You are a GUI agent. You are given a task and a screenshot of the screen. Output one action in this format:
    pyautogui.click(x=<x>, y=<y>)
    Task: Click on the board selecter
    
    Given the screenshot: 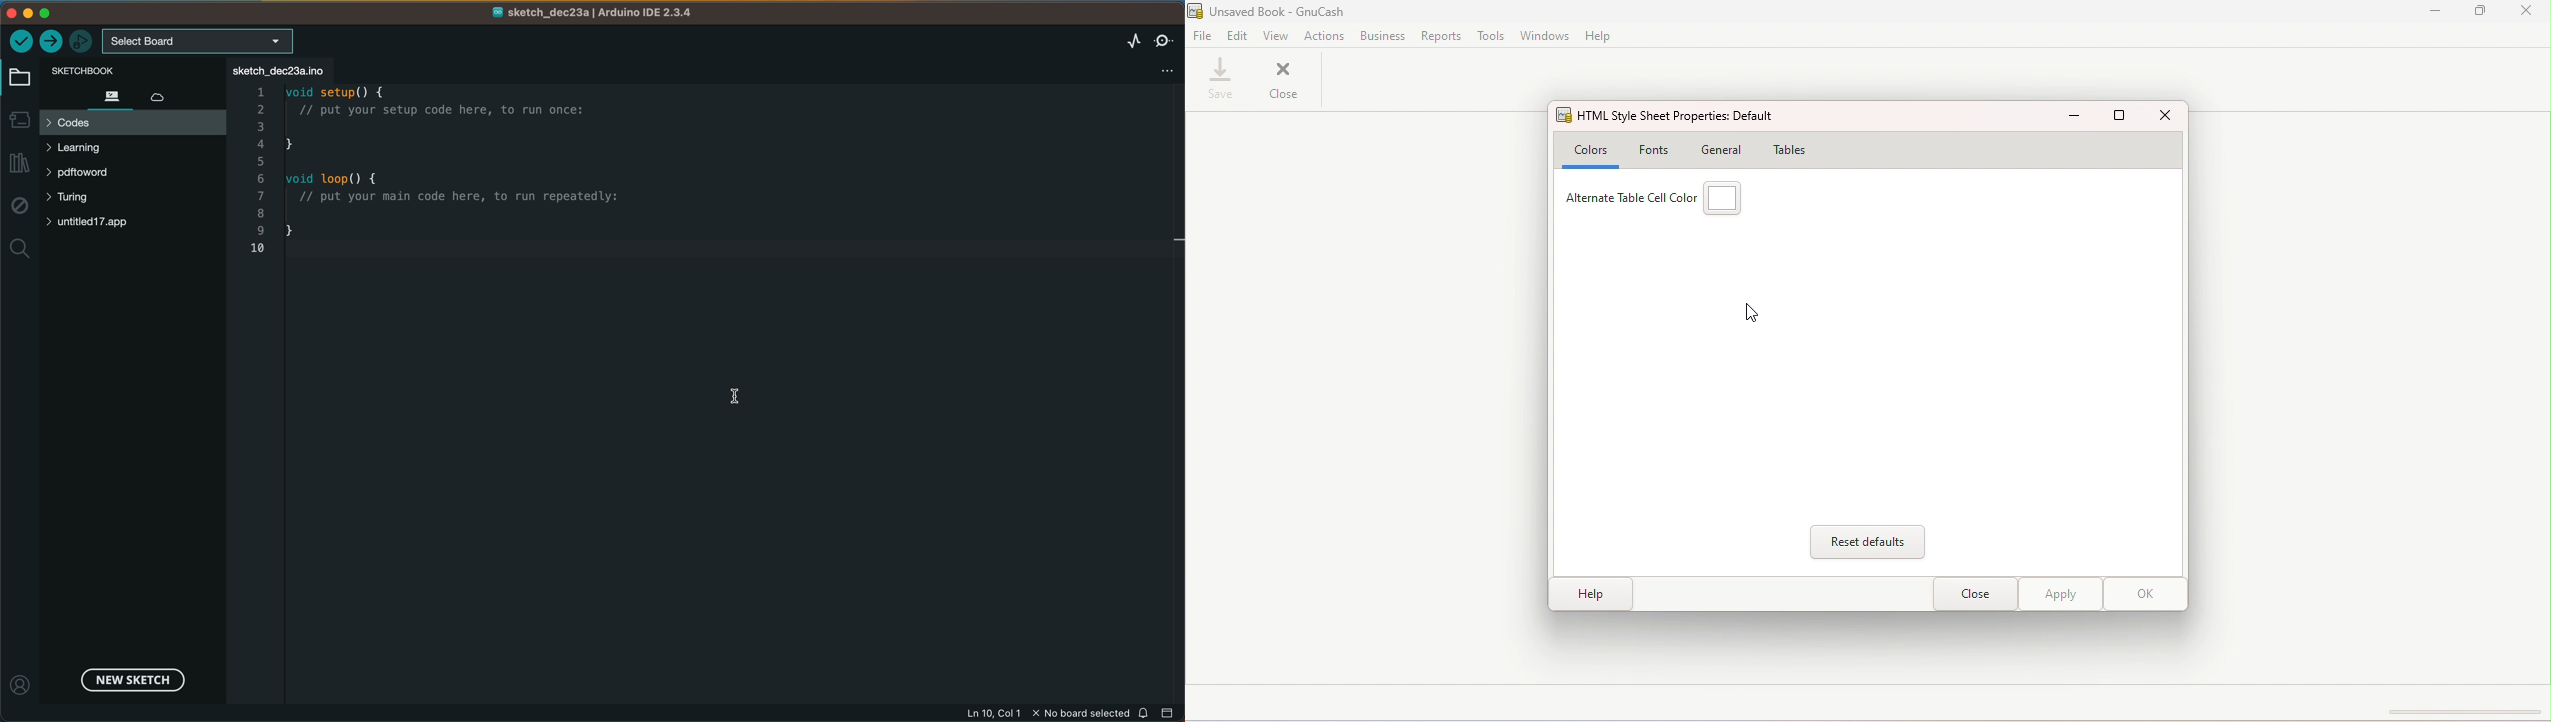 What is the action you would take?
    pyautogui.click(x=197, y=41)
    